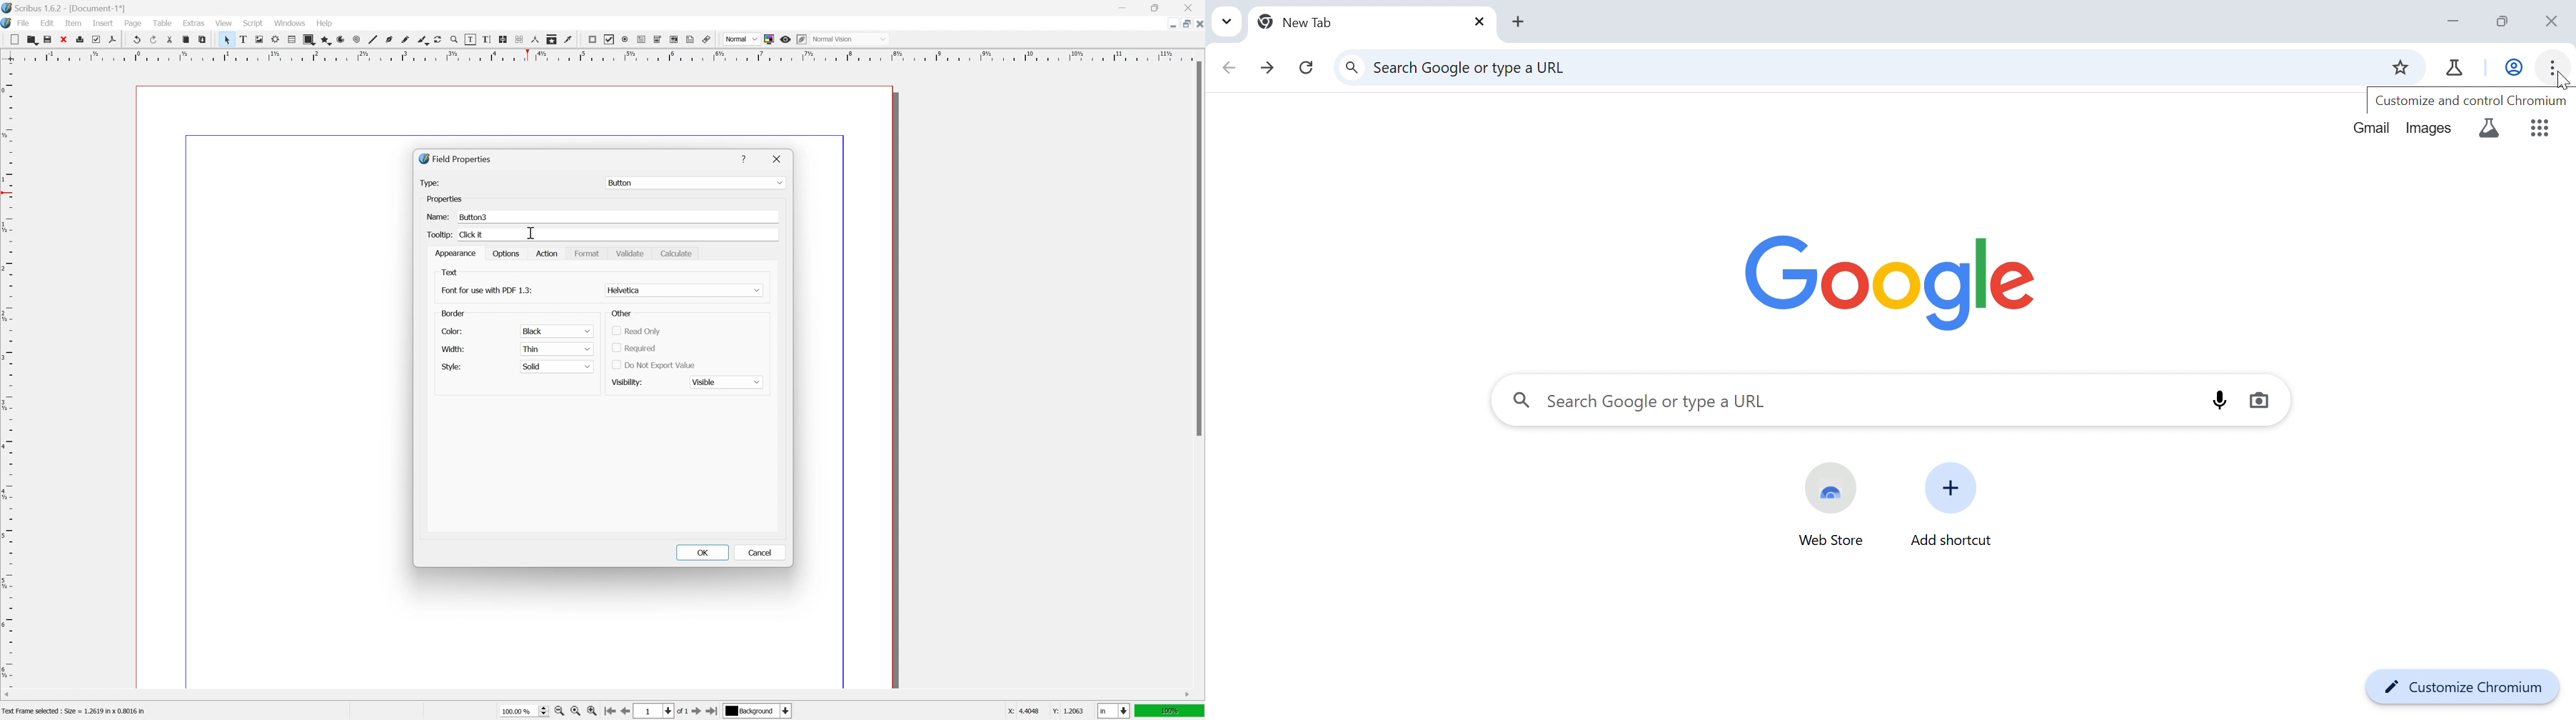 The width and height of the screenshot is (2576, 728). I want to click on rotate item, so click(438, 40).